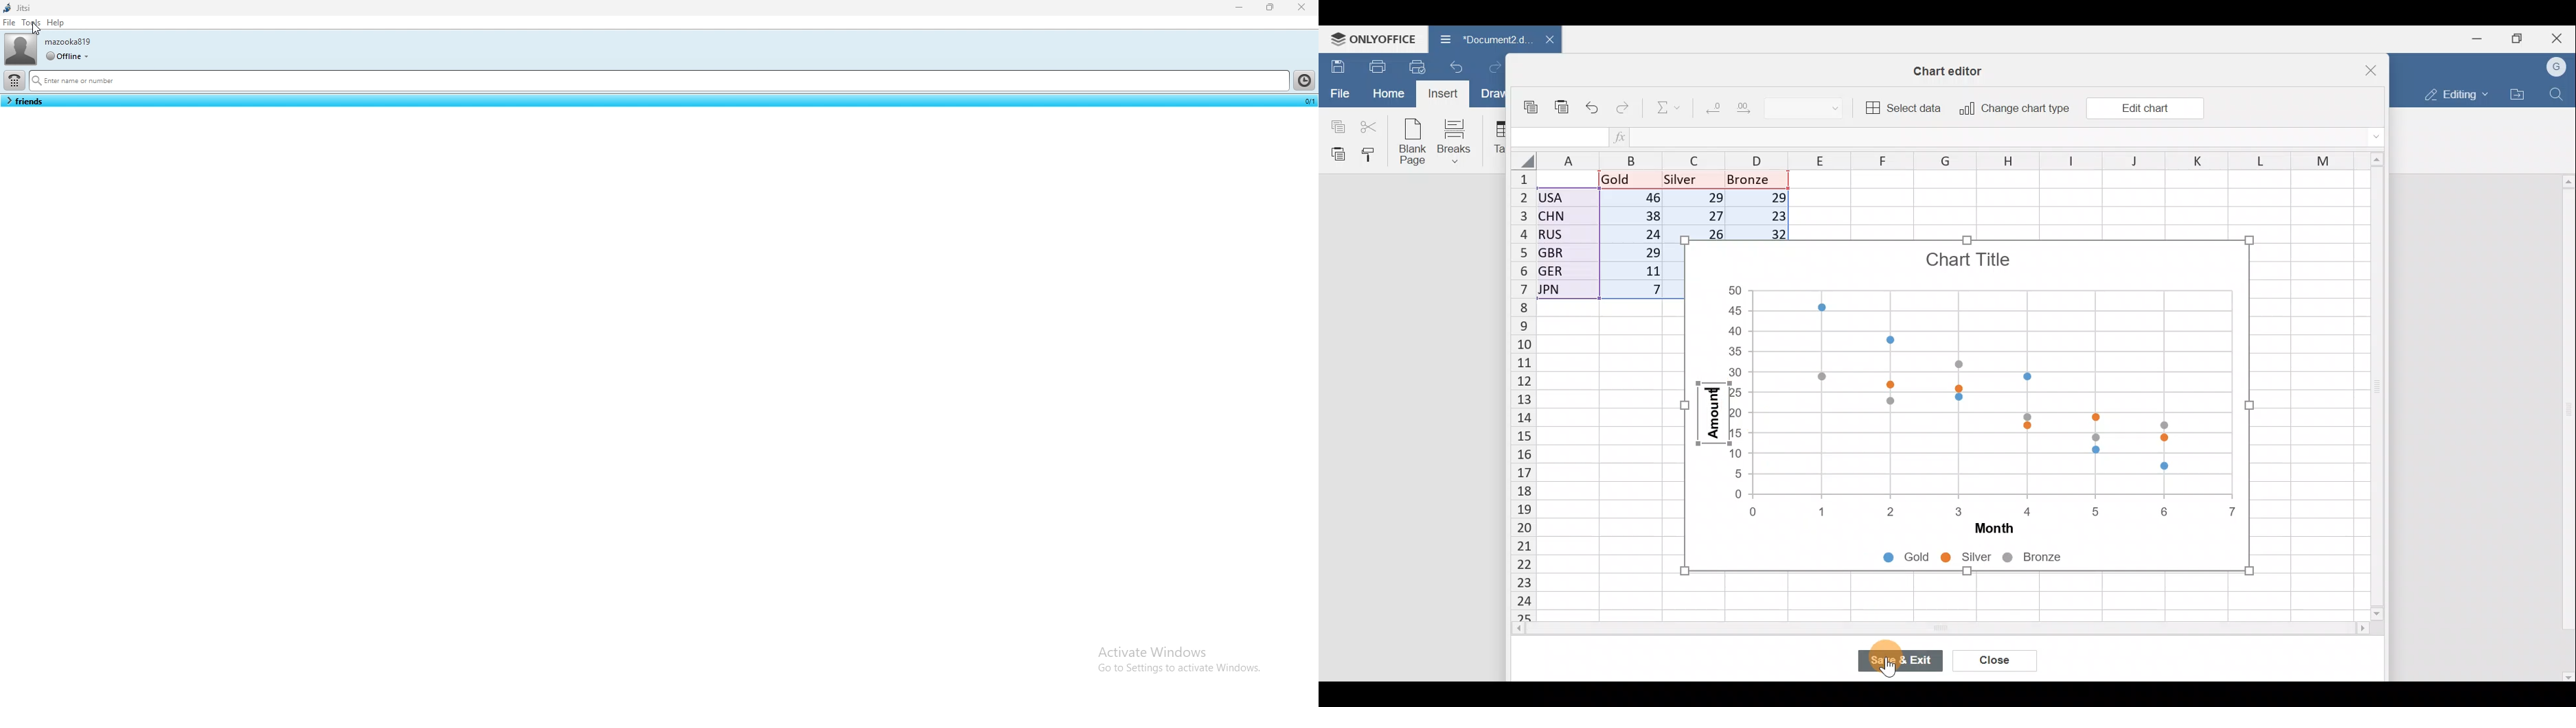 The image size is (2576, 728). What do you see at coordinates (1372, 126) in the screenshot?
I see `Cut` at bounding box center [1372, 126].